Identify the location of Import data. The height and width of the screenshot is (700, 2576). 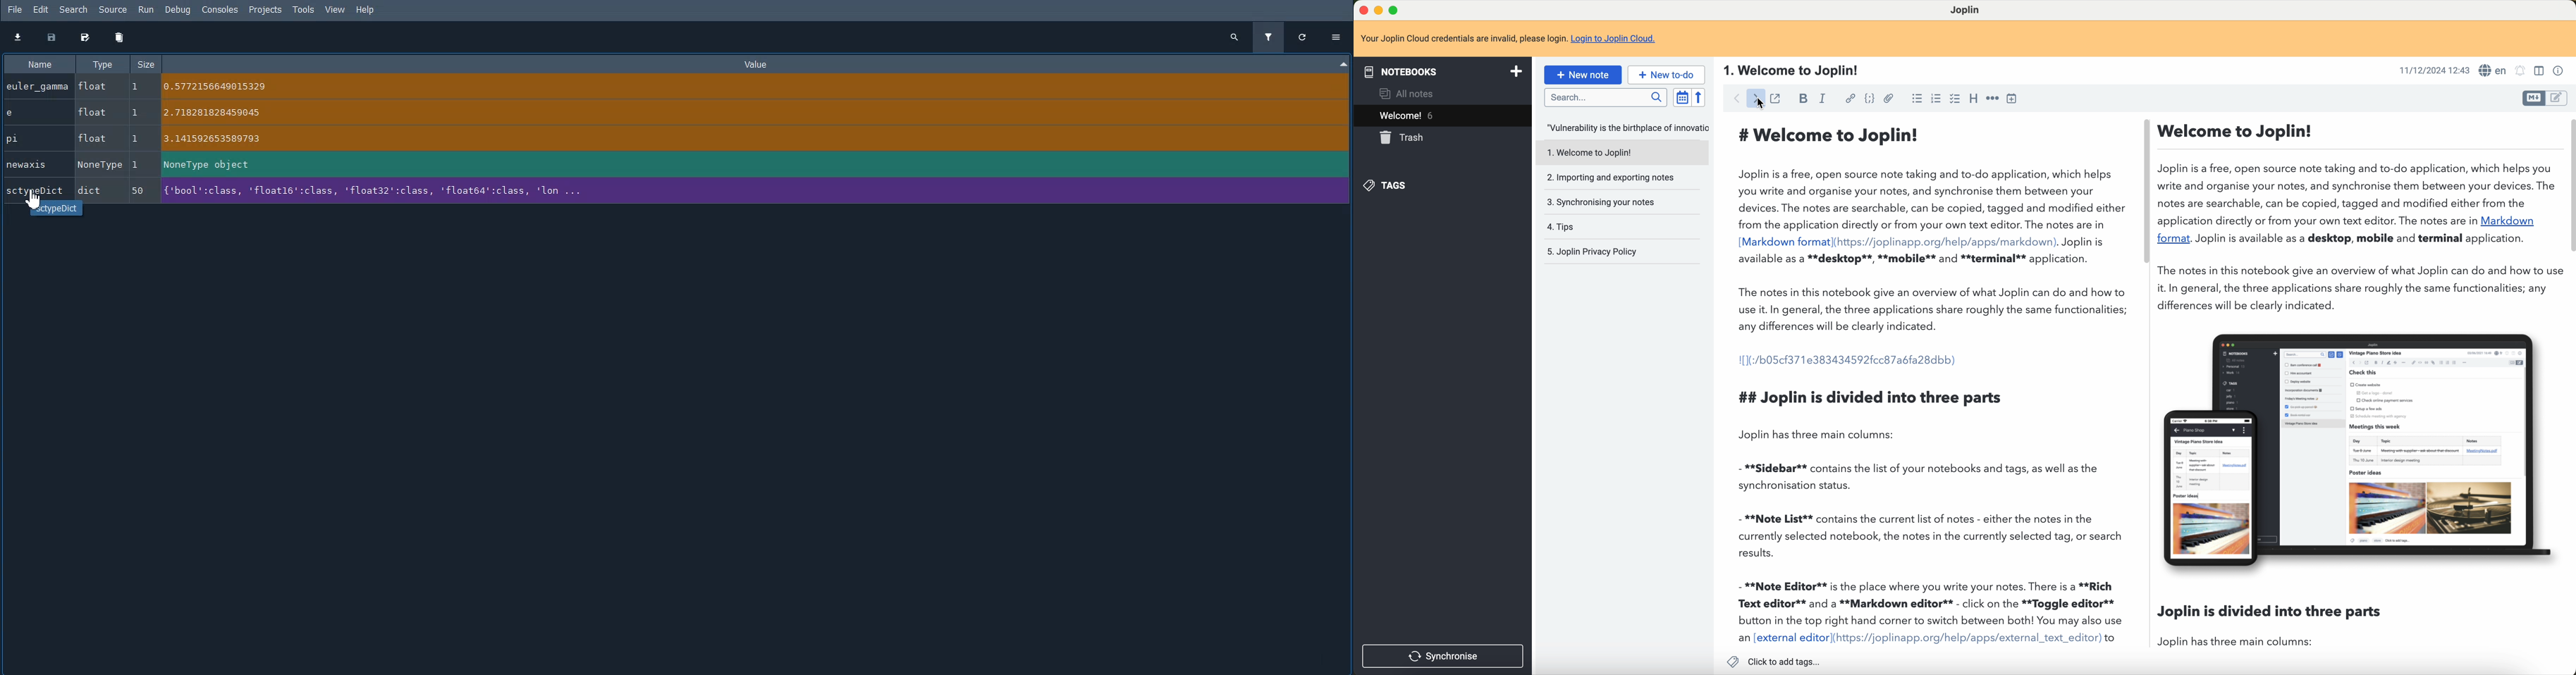
(18, 37).